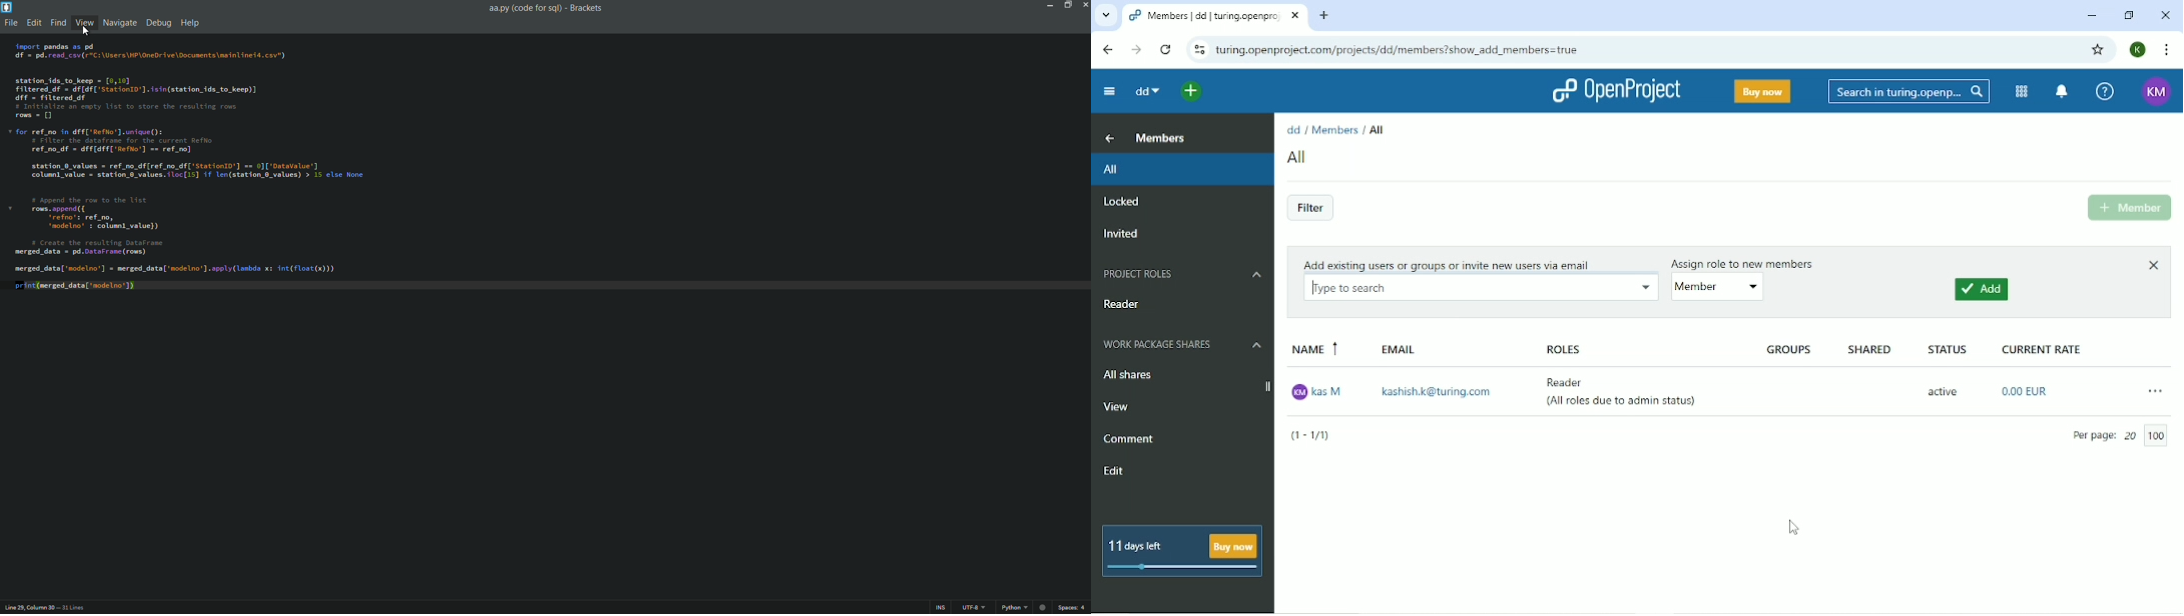 This screenshot has width=2184, height=616. I want to click on Project roles, so click(1180, 274).